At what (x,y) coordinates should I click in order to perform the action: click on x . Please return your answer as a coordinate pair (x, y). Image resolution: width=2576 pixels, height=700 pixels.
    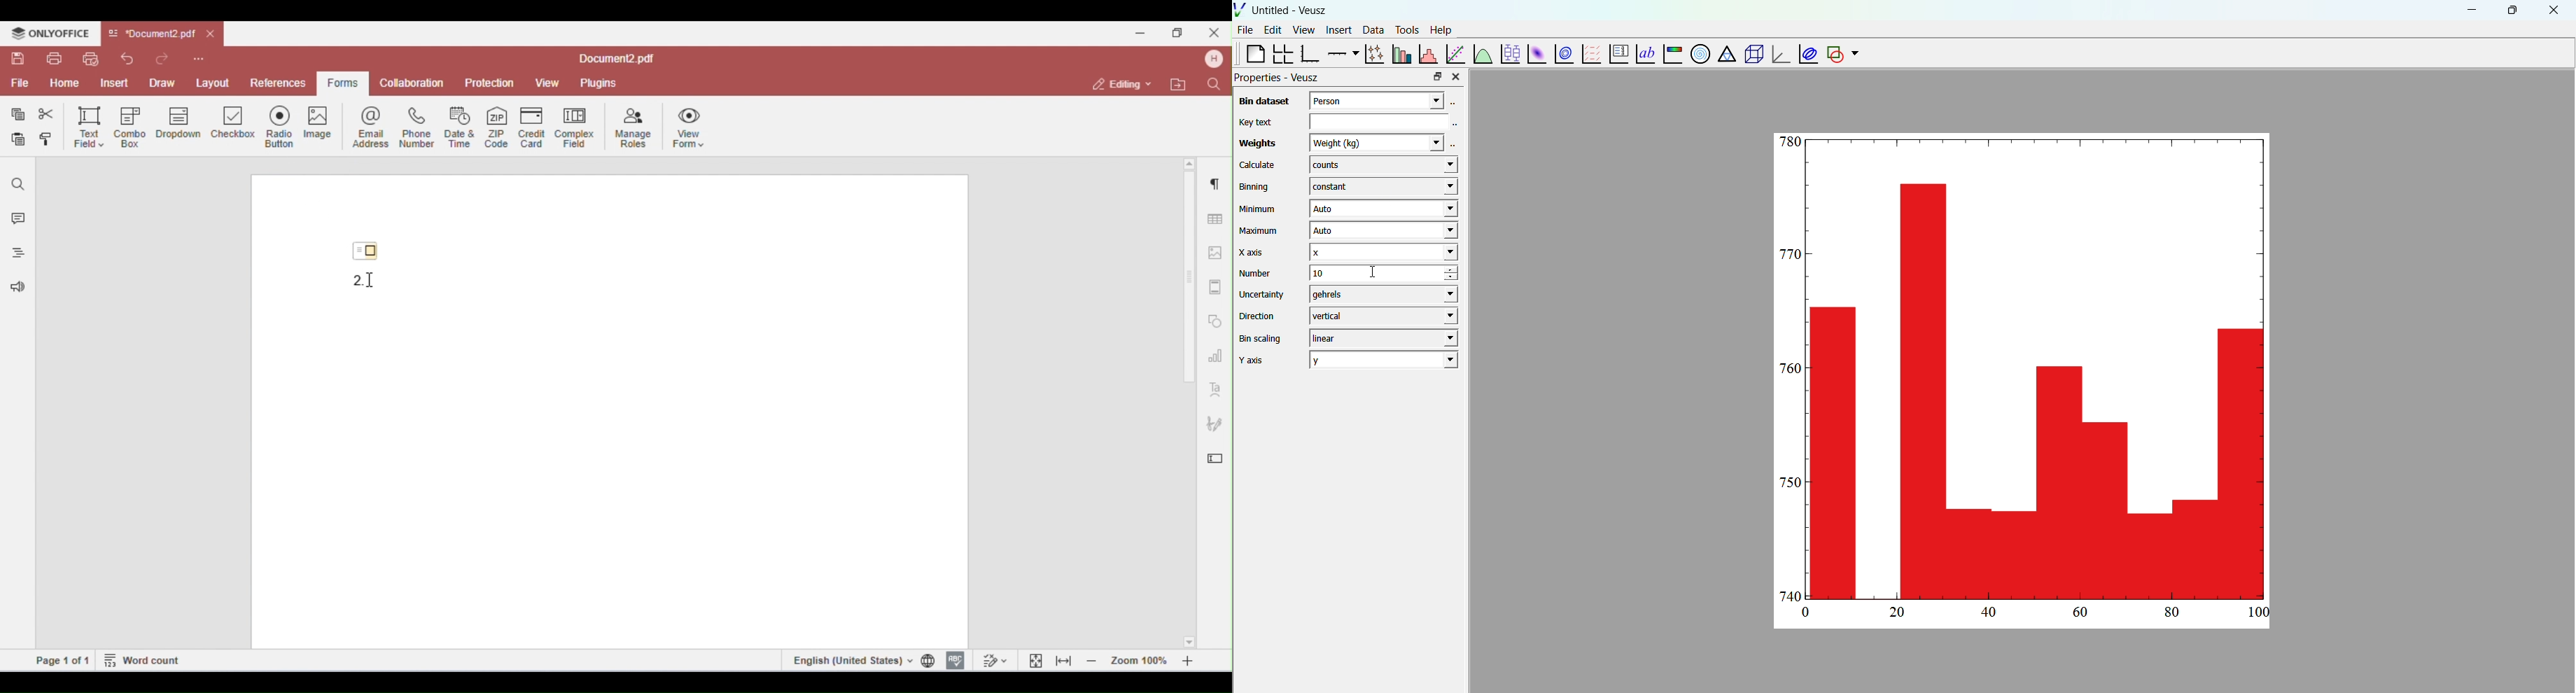
    Looking at the image, I should click on (1382, 252).